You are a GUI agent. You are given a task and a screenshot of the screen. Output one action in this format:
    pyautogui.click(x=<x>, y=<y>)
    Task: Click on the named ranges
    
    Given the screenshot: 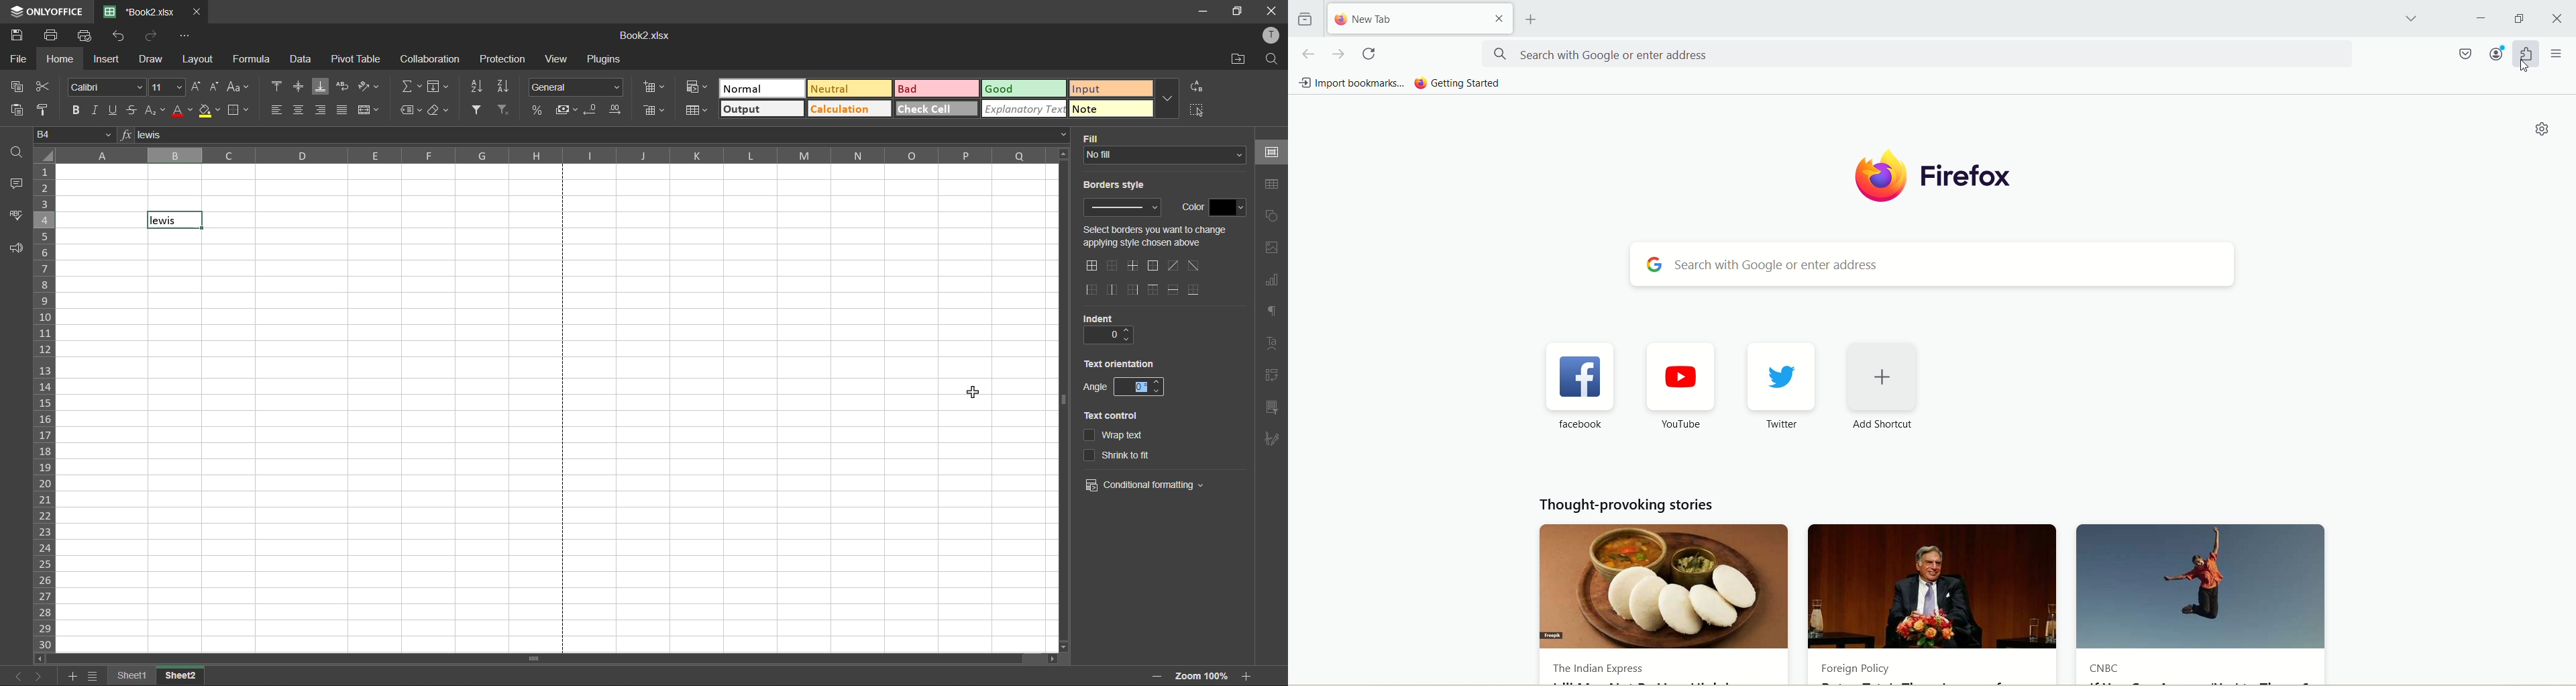 What is the action you would take?
    pyautogui.click(x=410, y=109)
    